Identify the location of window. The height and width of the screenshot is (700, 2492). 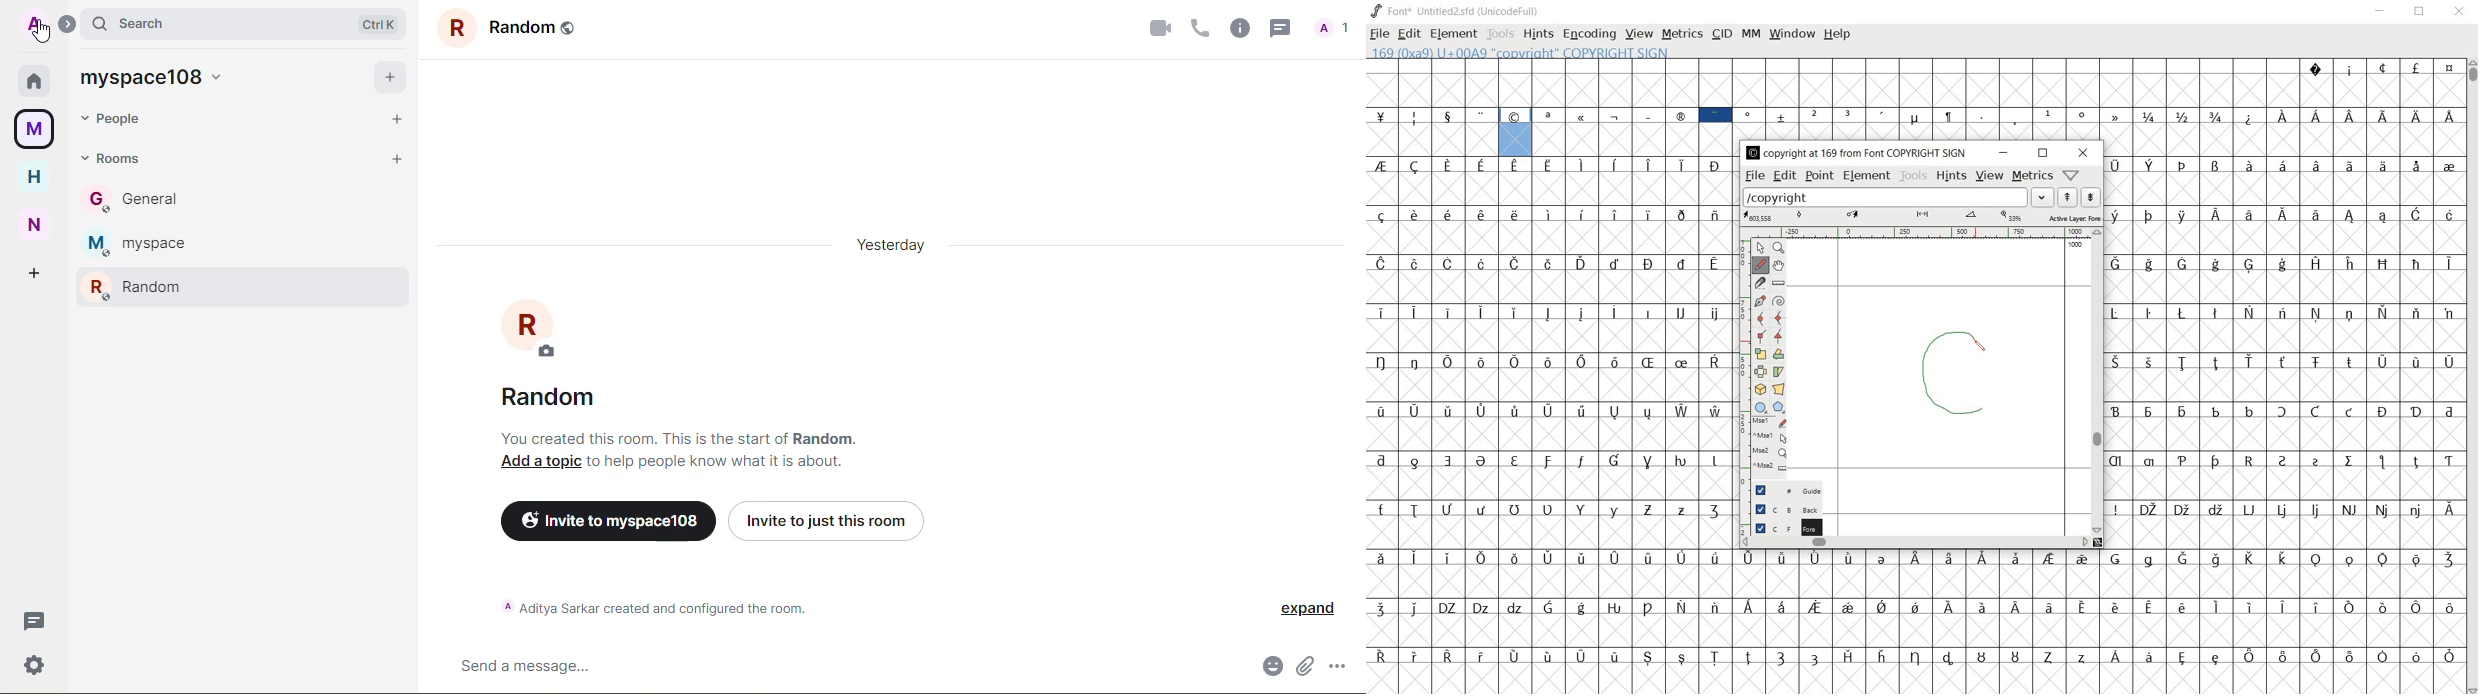
(1791, 33).